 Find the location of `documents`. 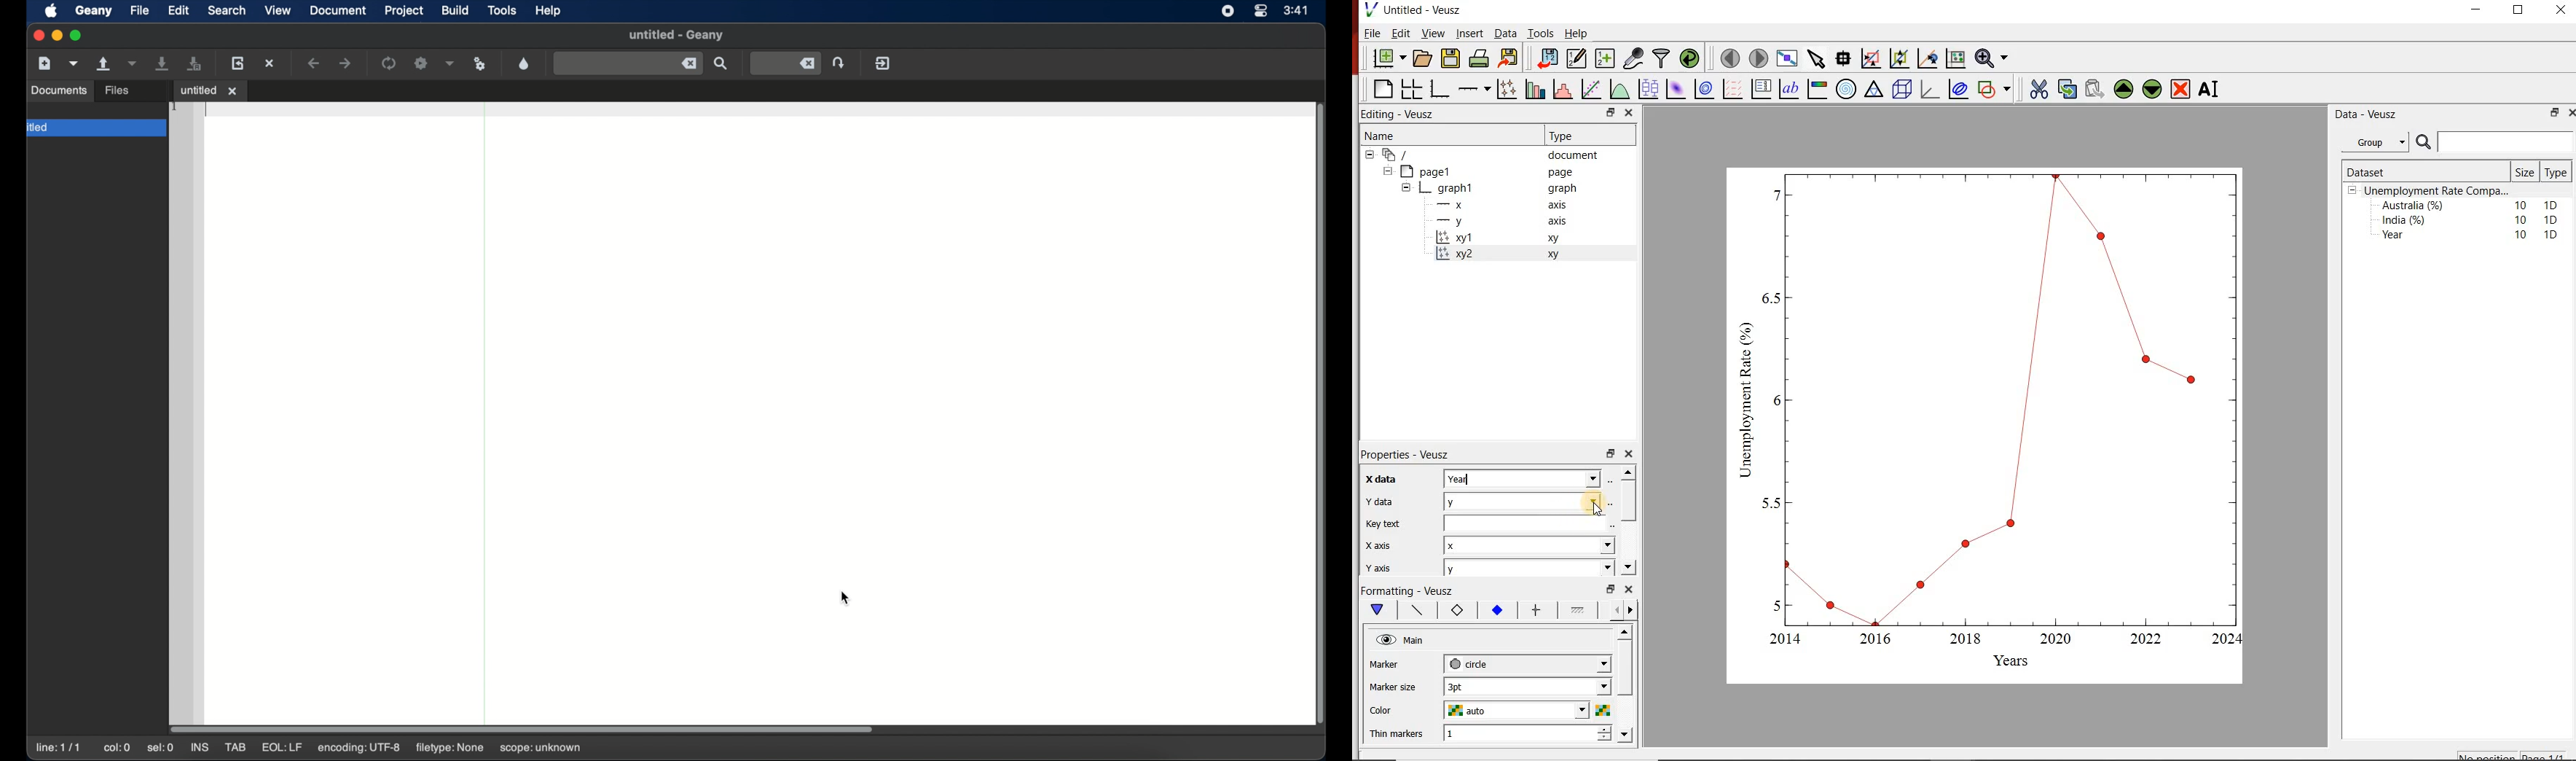

documents is located at coordinates (112, 91).